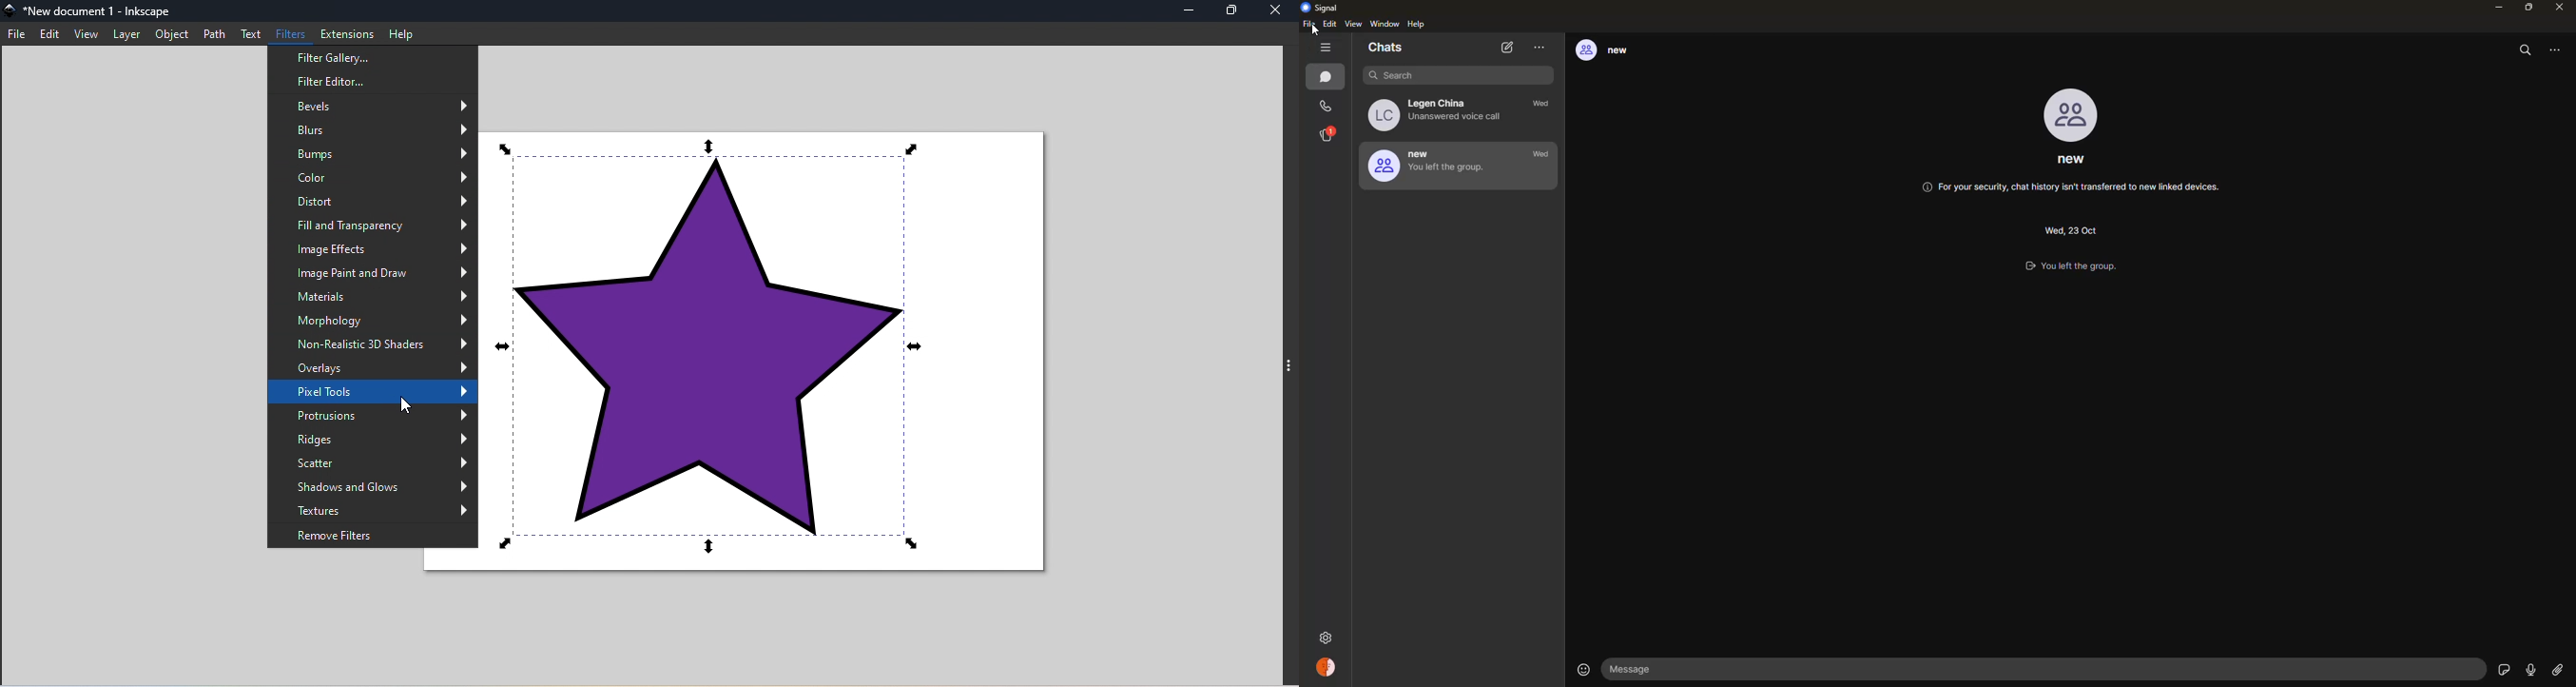  What do you see at coordinates (292, 35) in the screenshot?
I see `Filters` at bounding box center [292, 35].